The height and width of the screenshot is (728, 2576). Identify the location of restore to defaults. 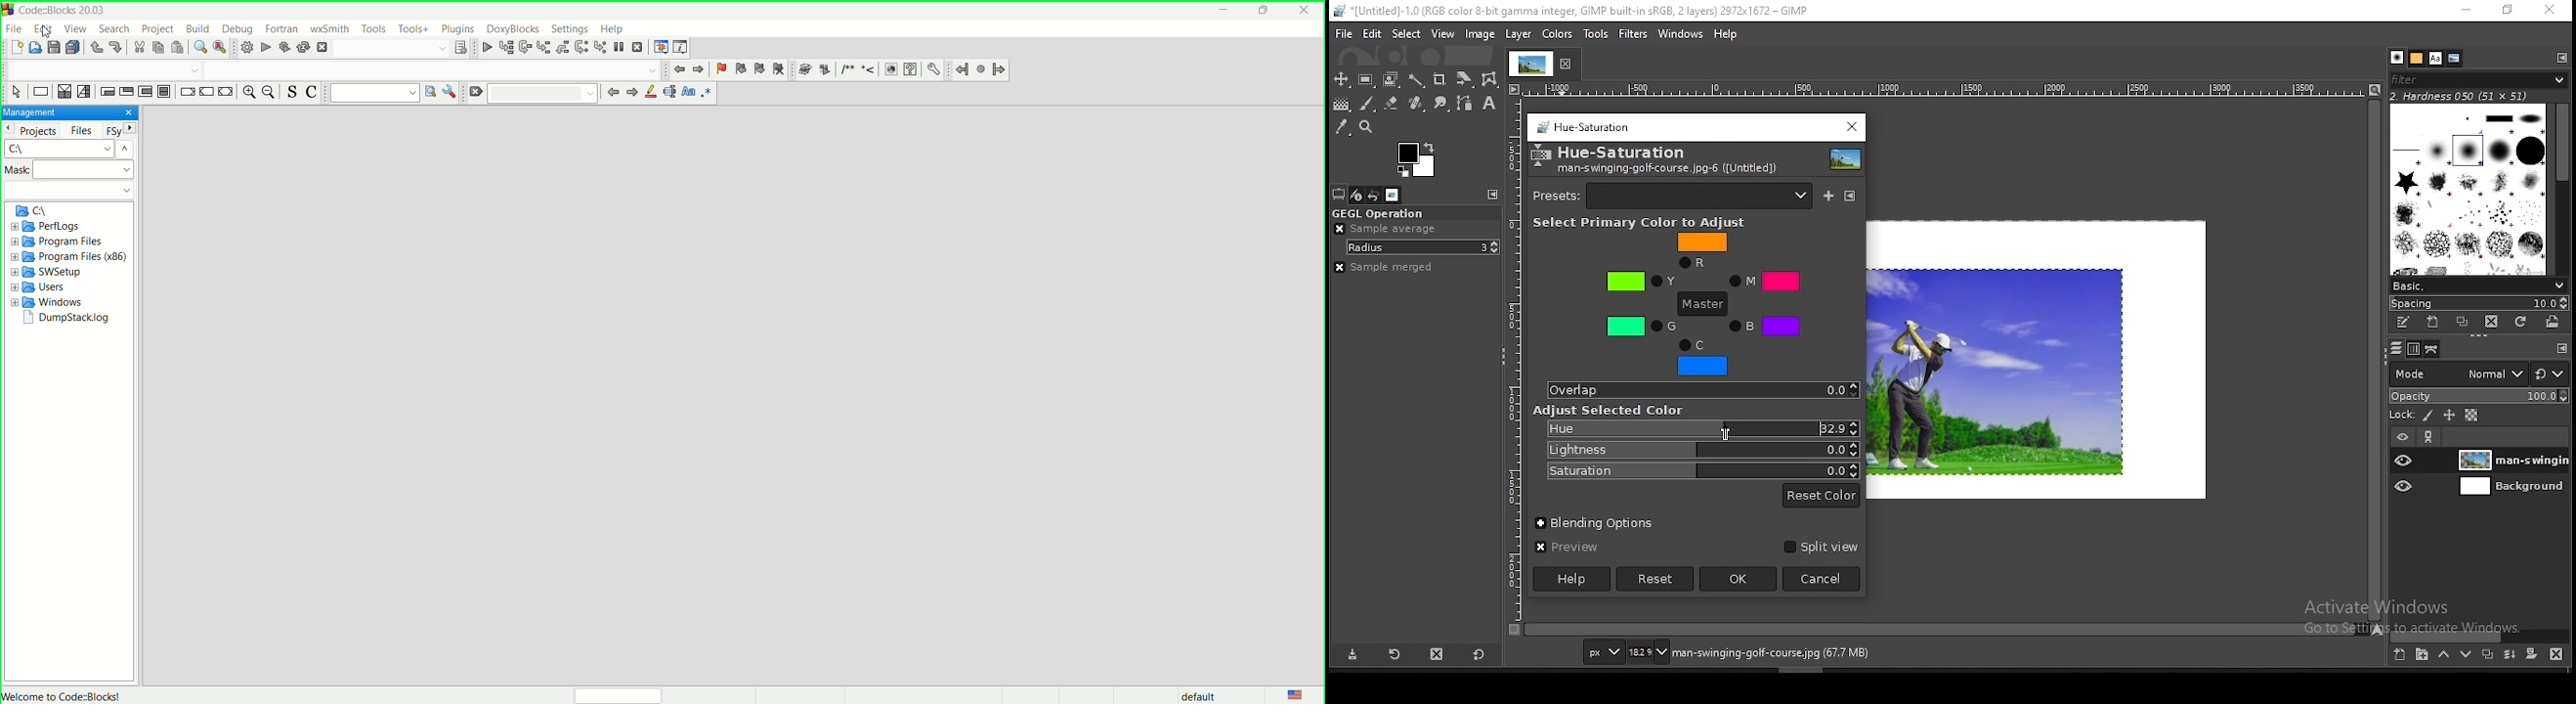
(1478, 654).